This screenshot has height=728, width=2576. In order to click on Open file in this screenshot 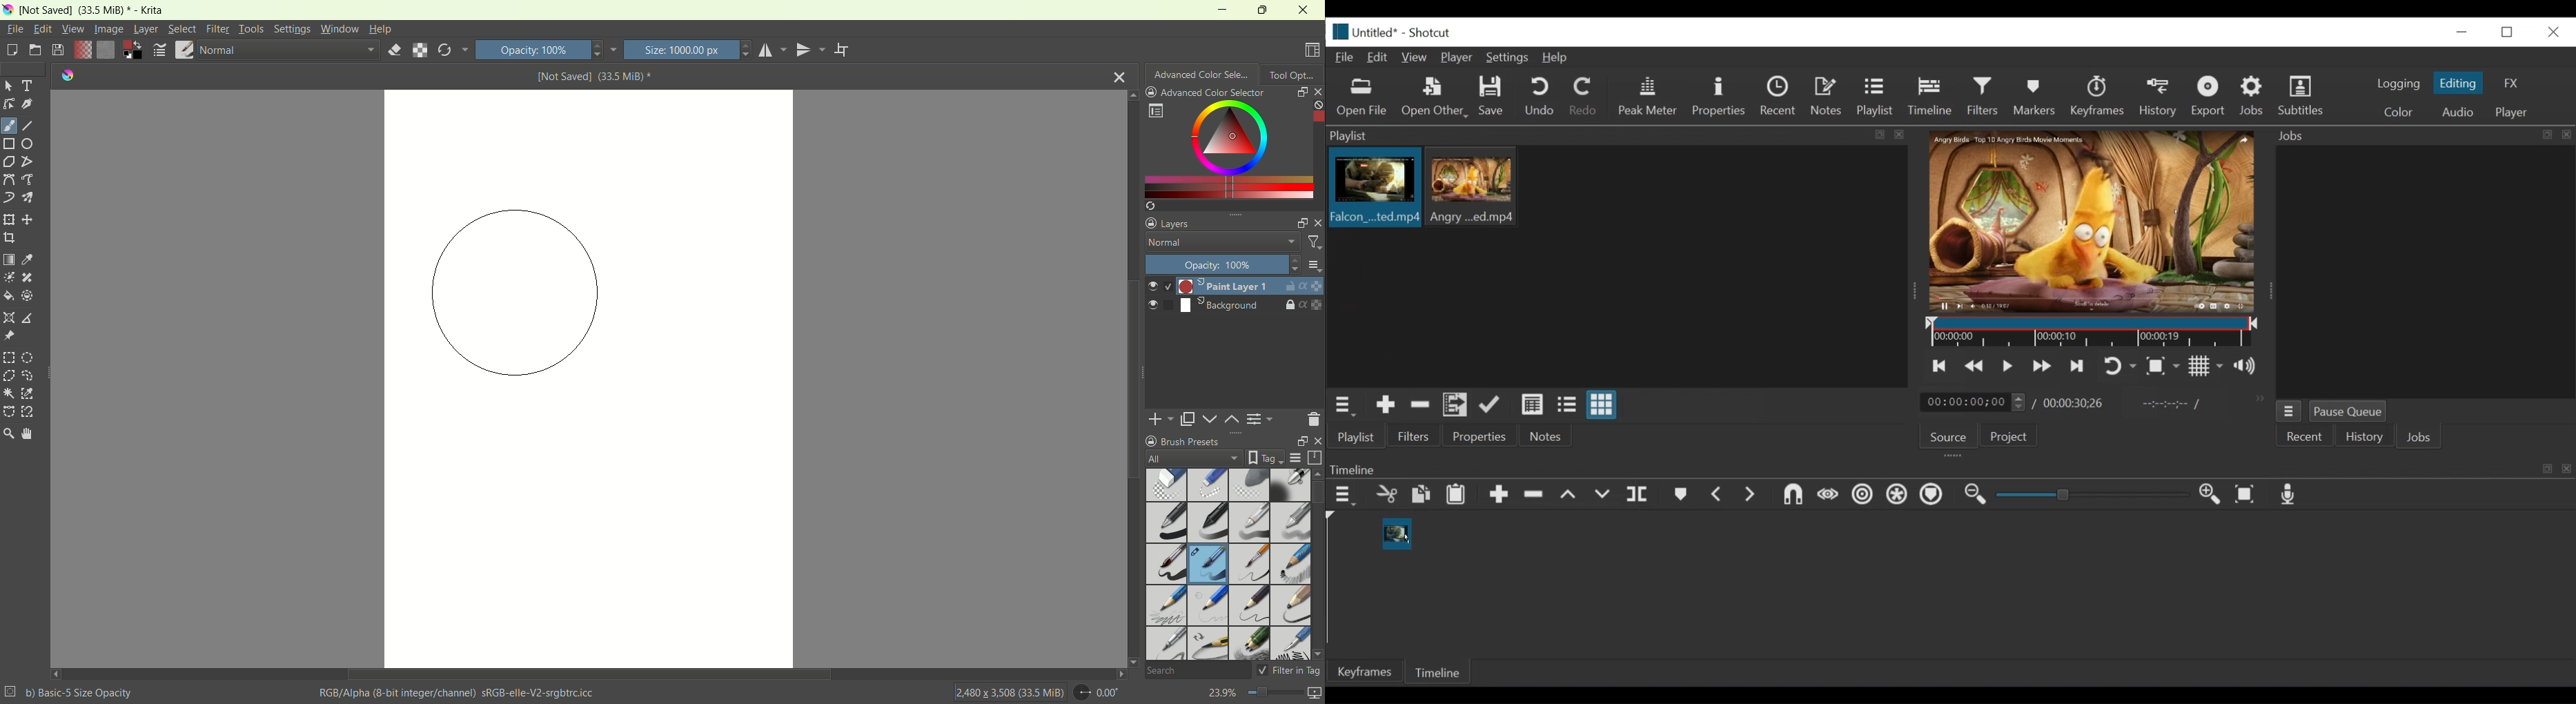, I will do `click(1362, 98)`.